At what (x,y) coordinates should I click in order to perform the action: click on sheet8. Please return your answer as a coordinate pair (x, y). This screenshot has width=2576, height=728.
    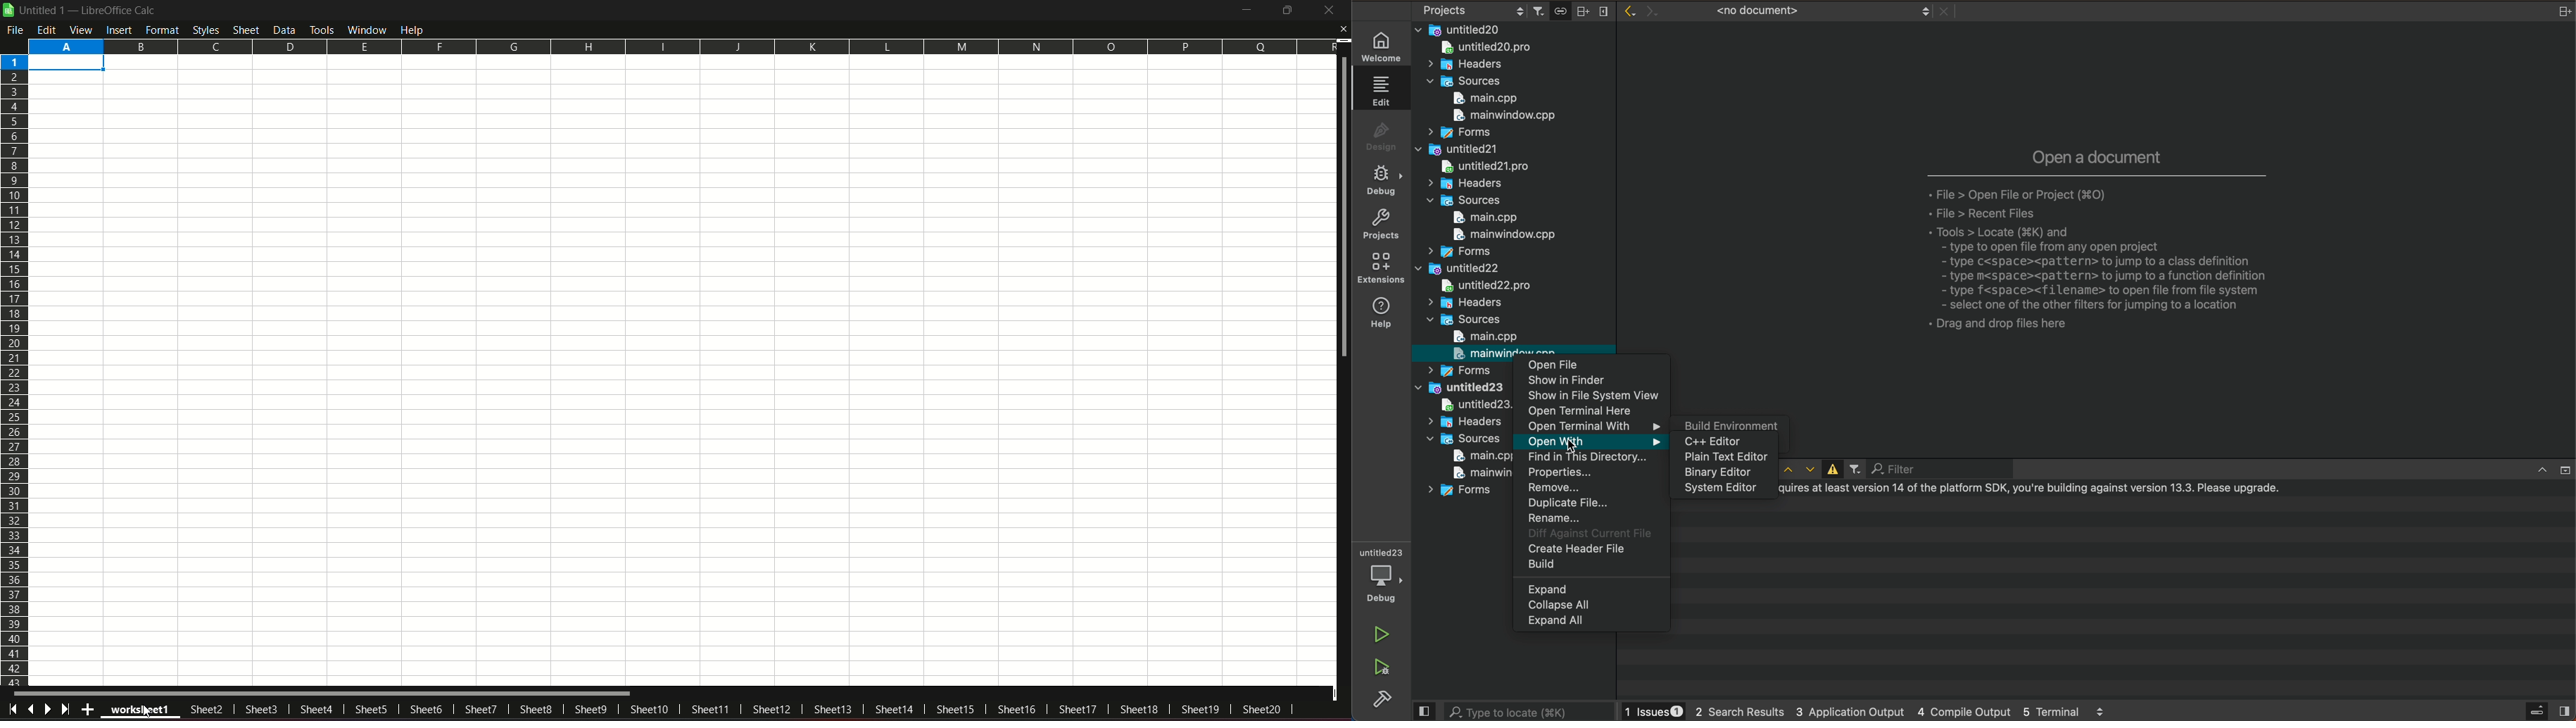
    Looking at the image, I should click on (536, 709).